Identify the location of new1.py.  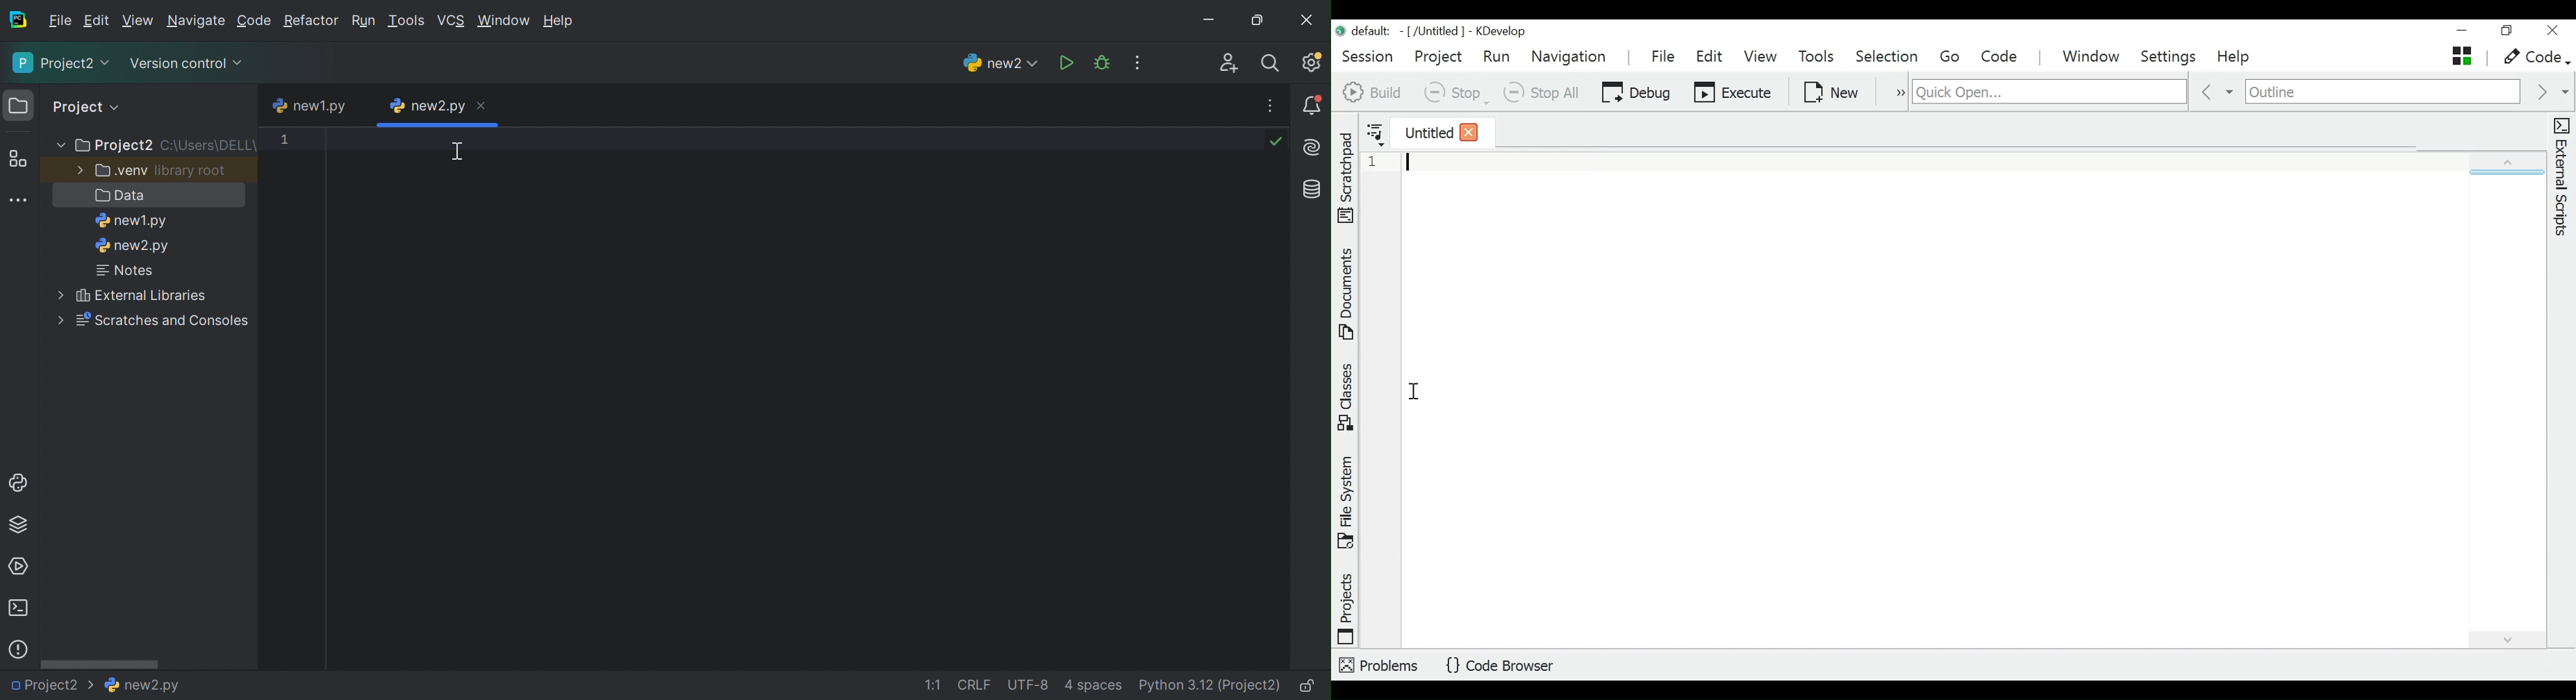
(134, 221).